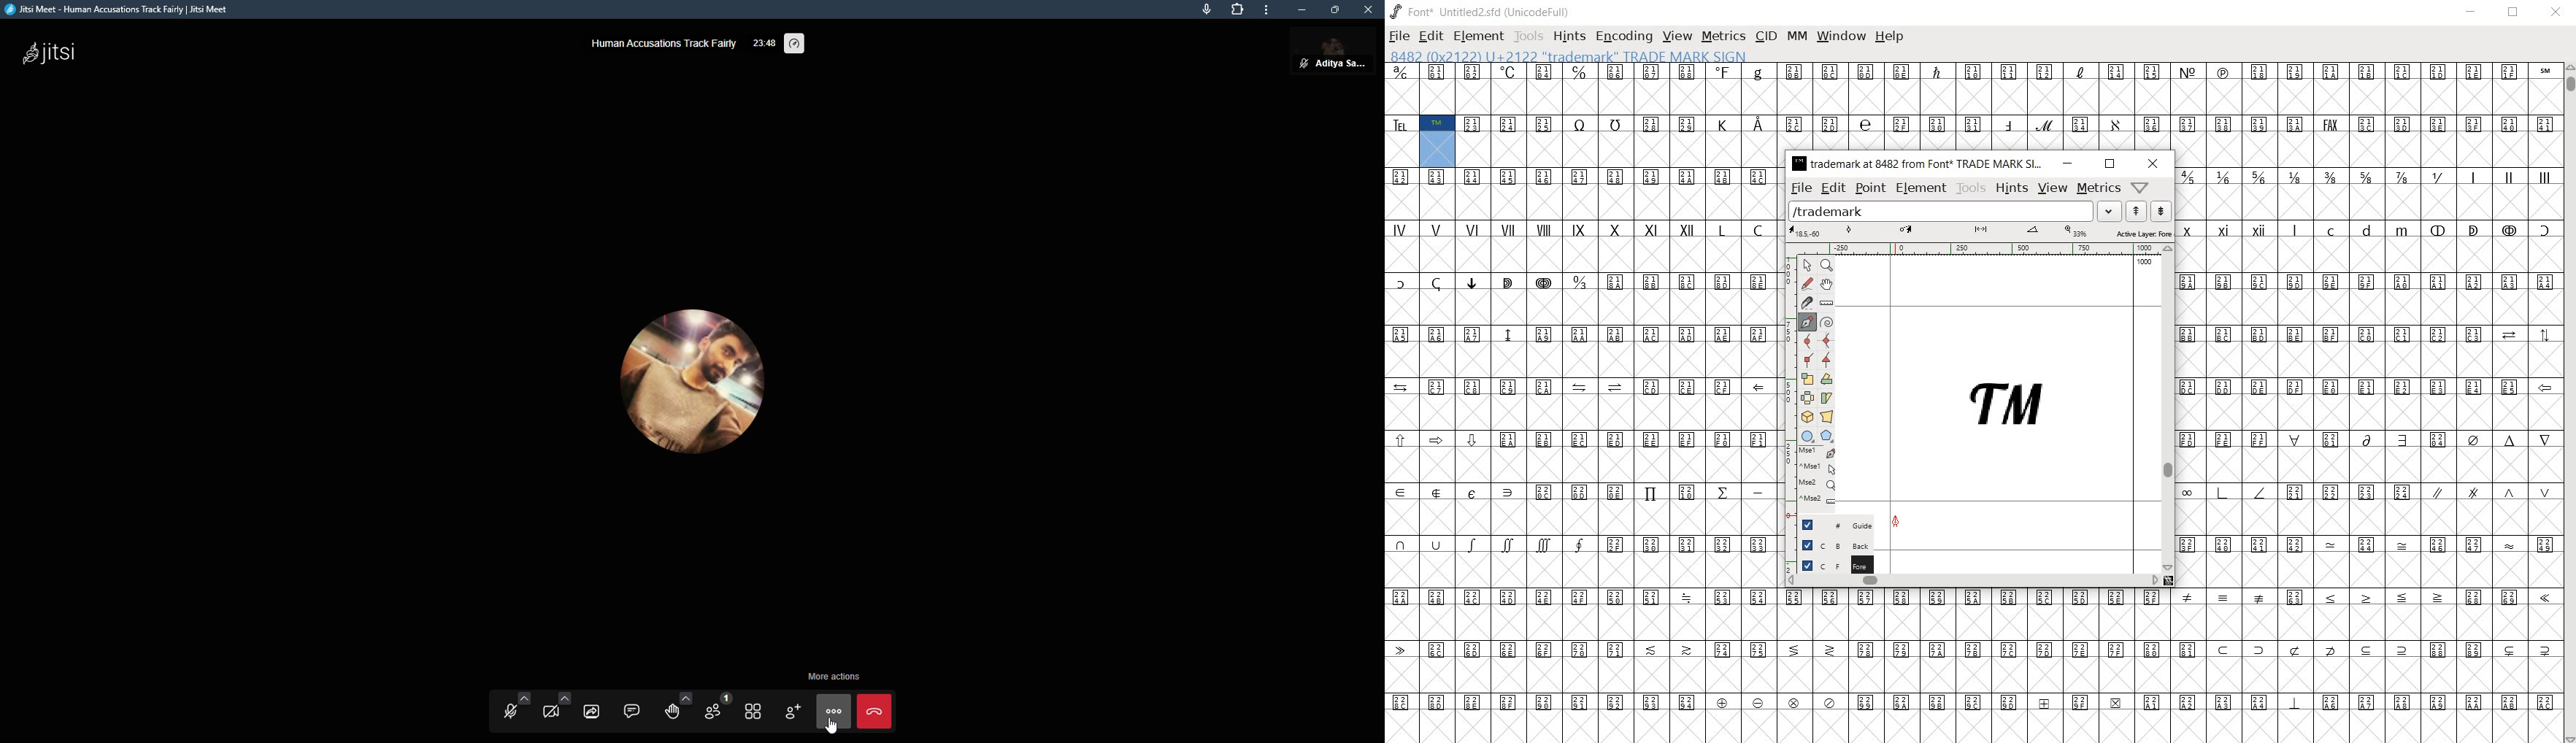  I want to click on elapsed time, so click(765, 41).